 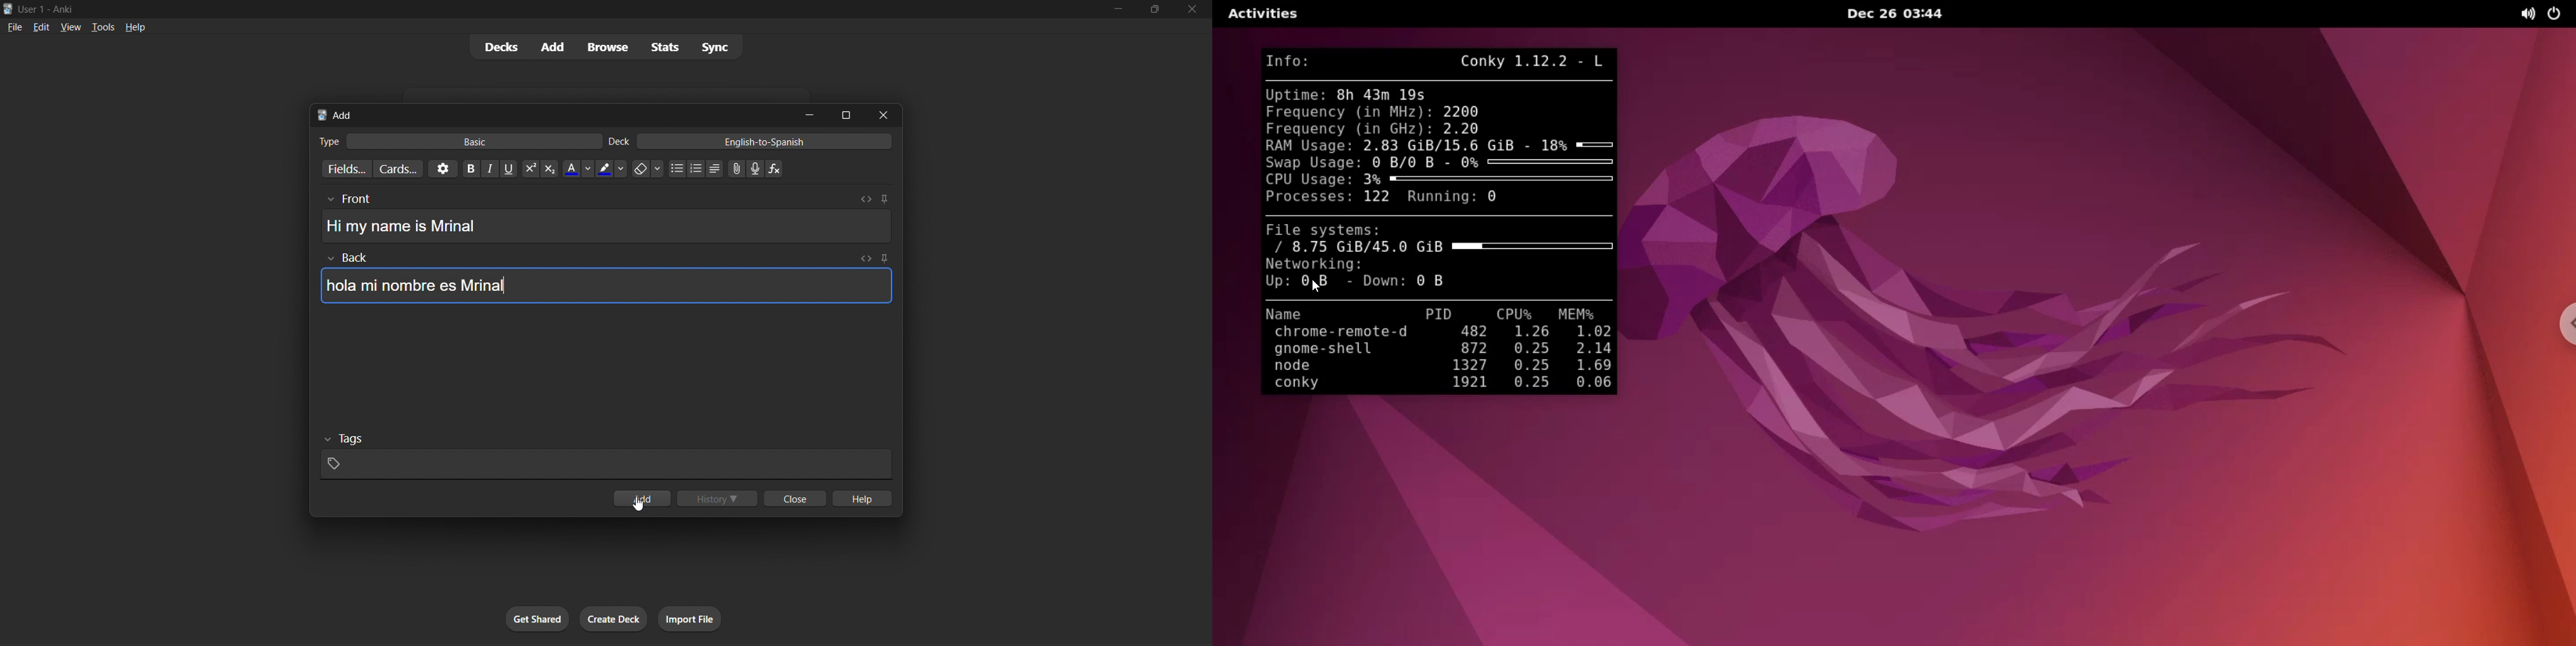 What do you see at coordinates (537, 618) in the screenshot?
I see `get shared` at bounding box center [537, 618].